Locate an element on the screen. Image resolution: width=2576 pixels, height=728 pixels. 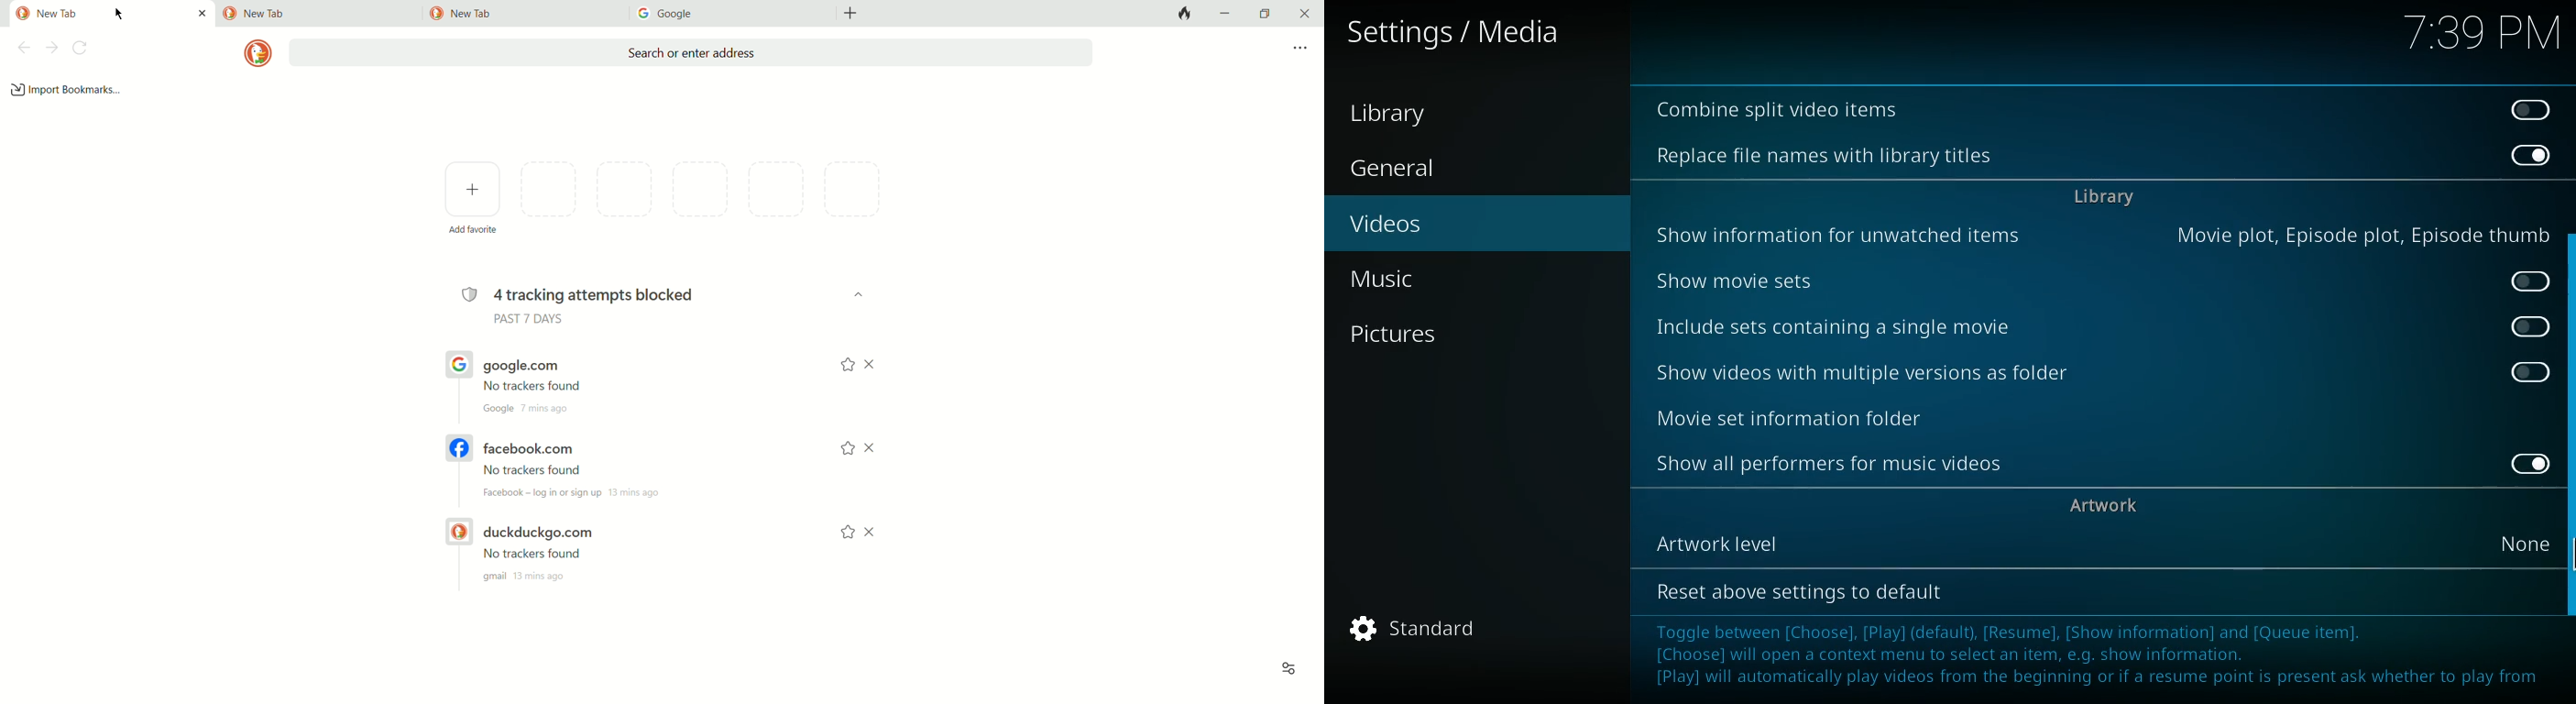
movie plot, episode plot, episode thumb is located at coordinates (2360, 235).